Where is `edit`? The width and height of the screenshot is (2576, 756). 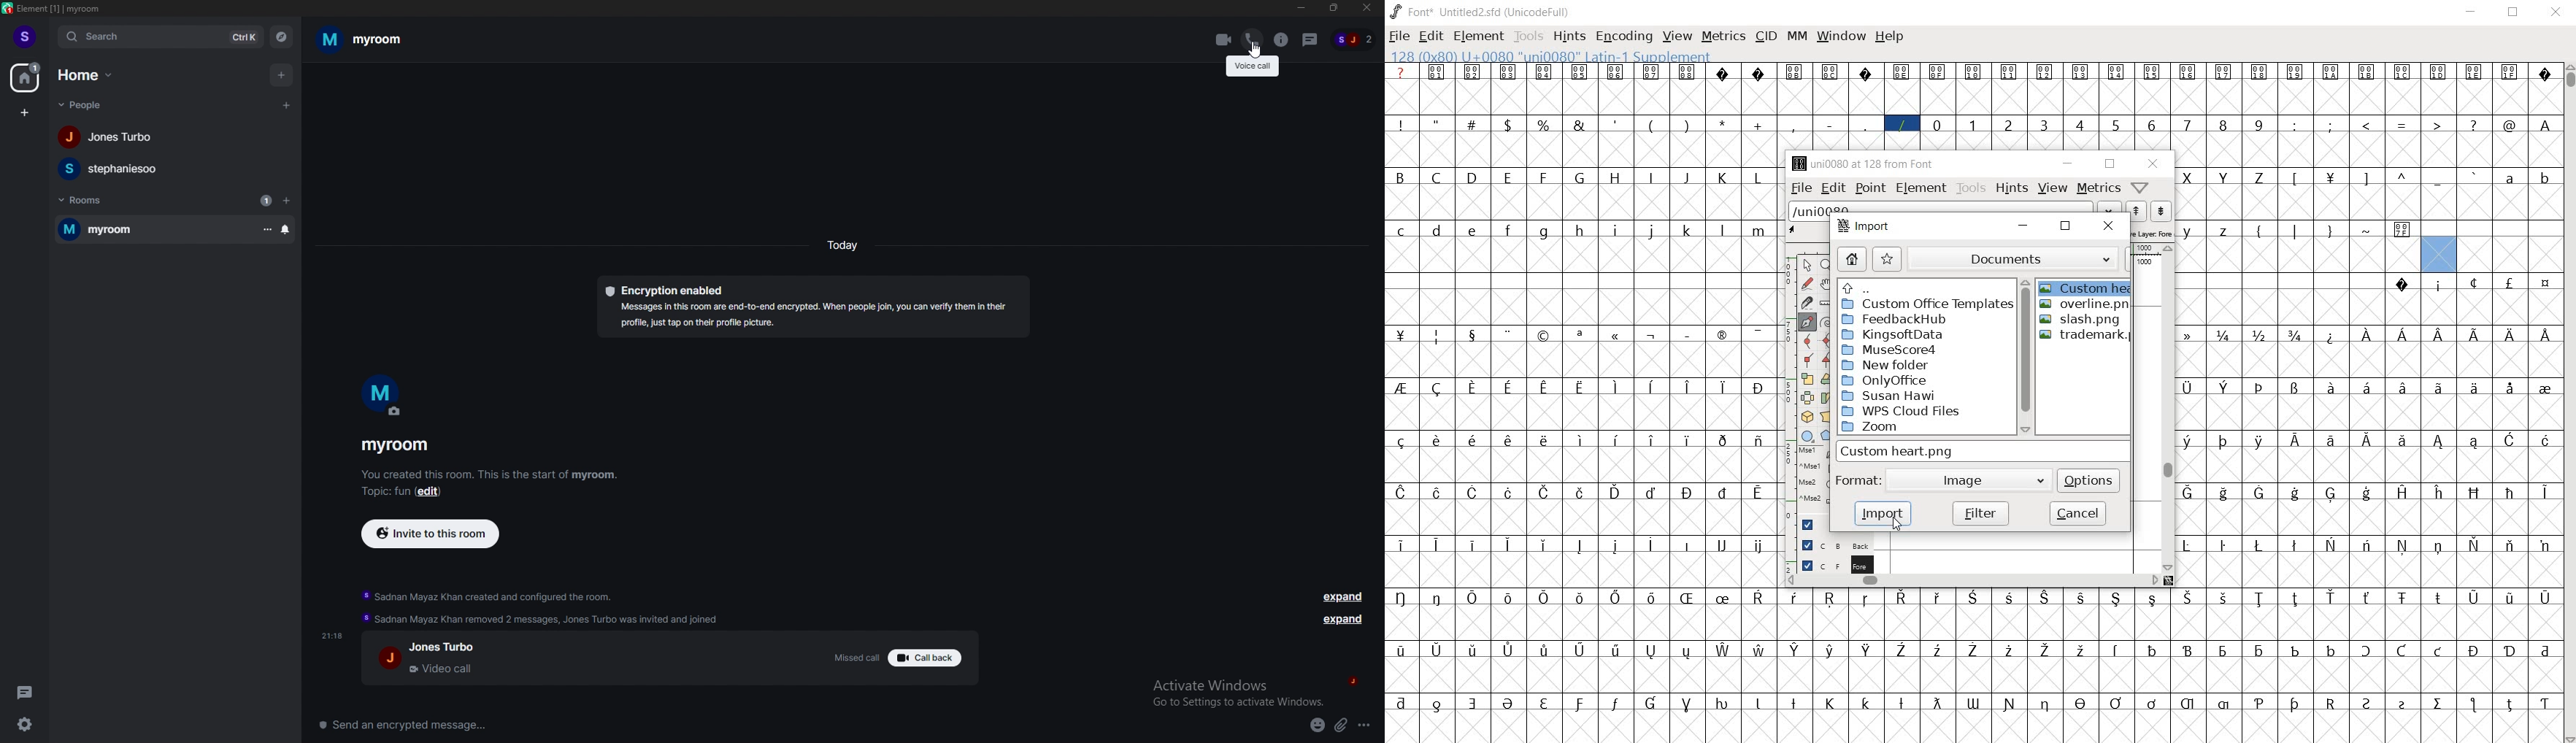 edit is located at coordinates (435, 491).